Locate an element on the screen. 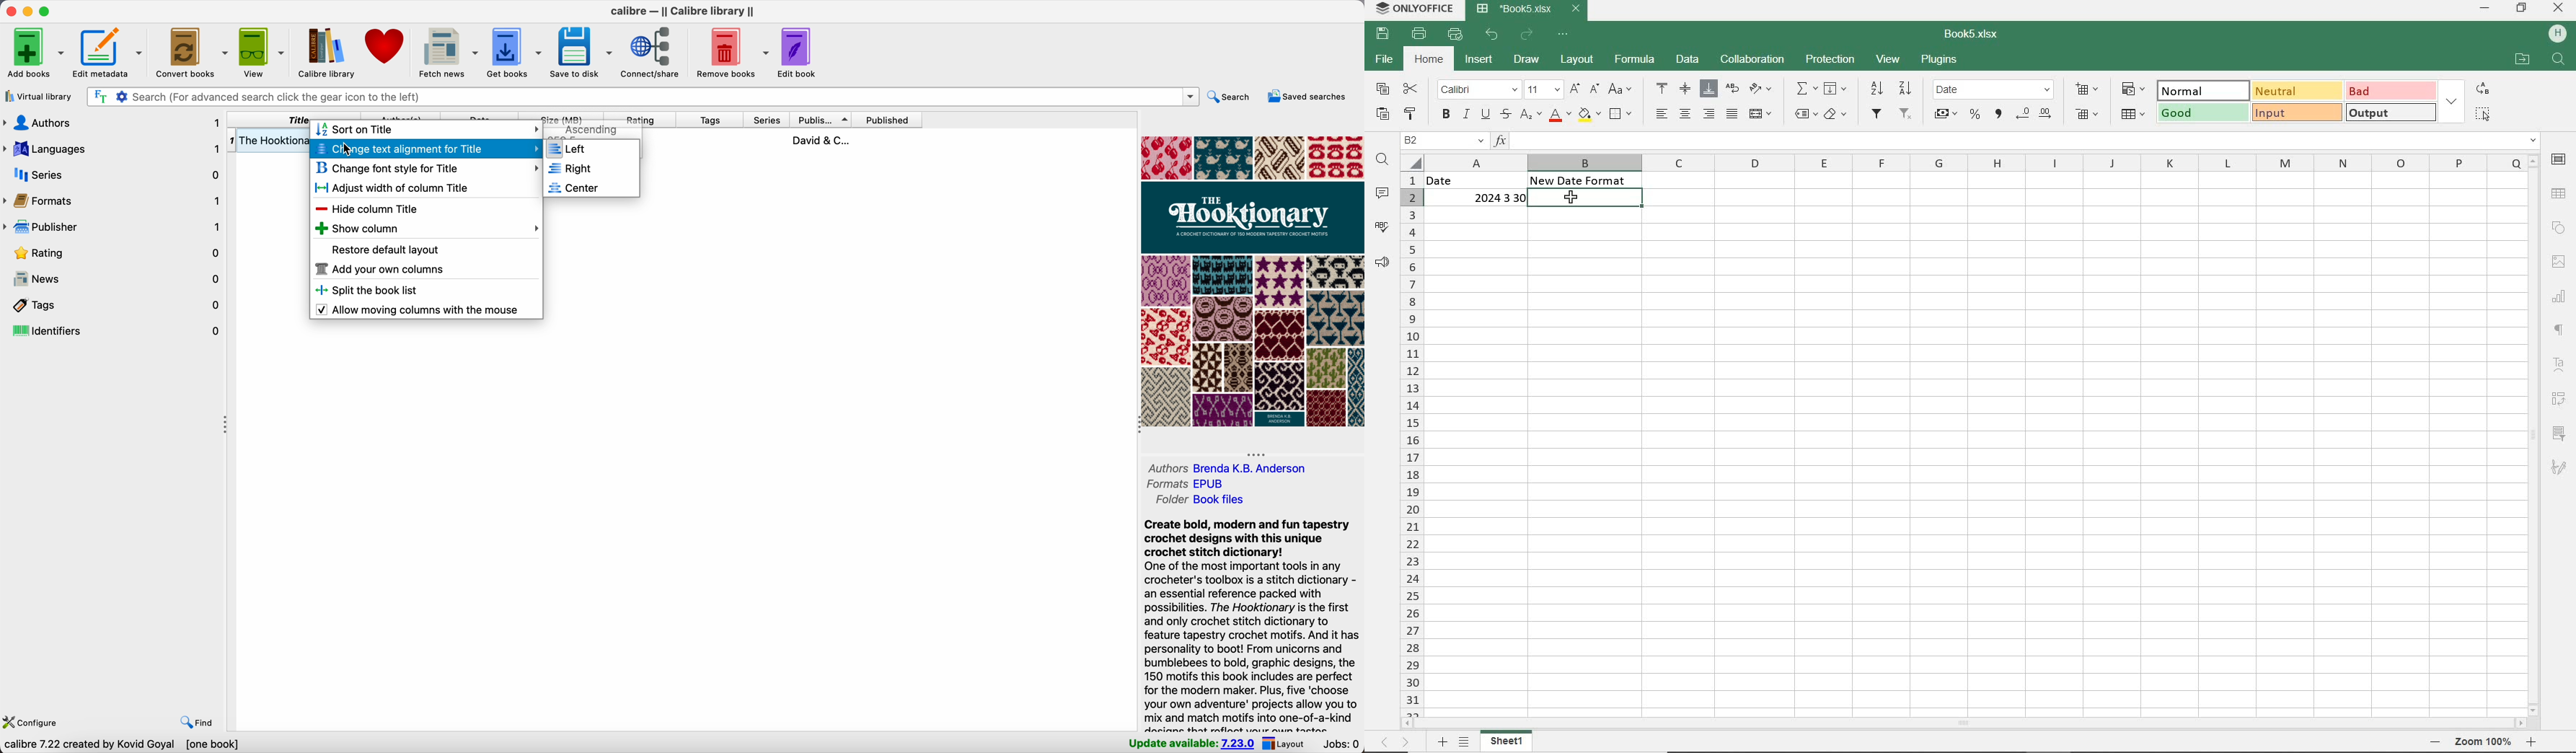 The width and height of the screenshot is (2576, 756). CONDITIONAL FORMATTING is located at coordinates (2132, 89).